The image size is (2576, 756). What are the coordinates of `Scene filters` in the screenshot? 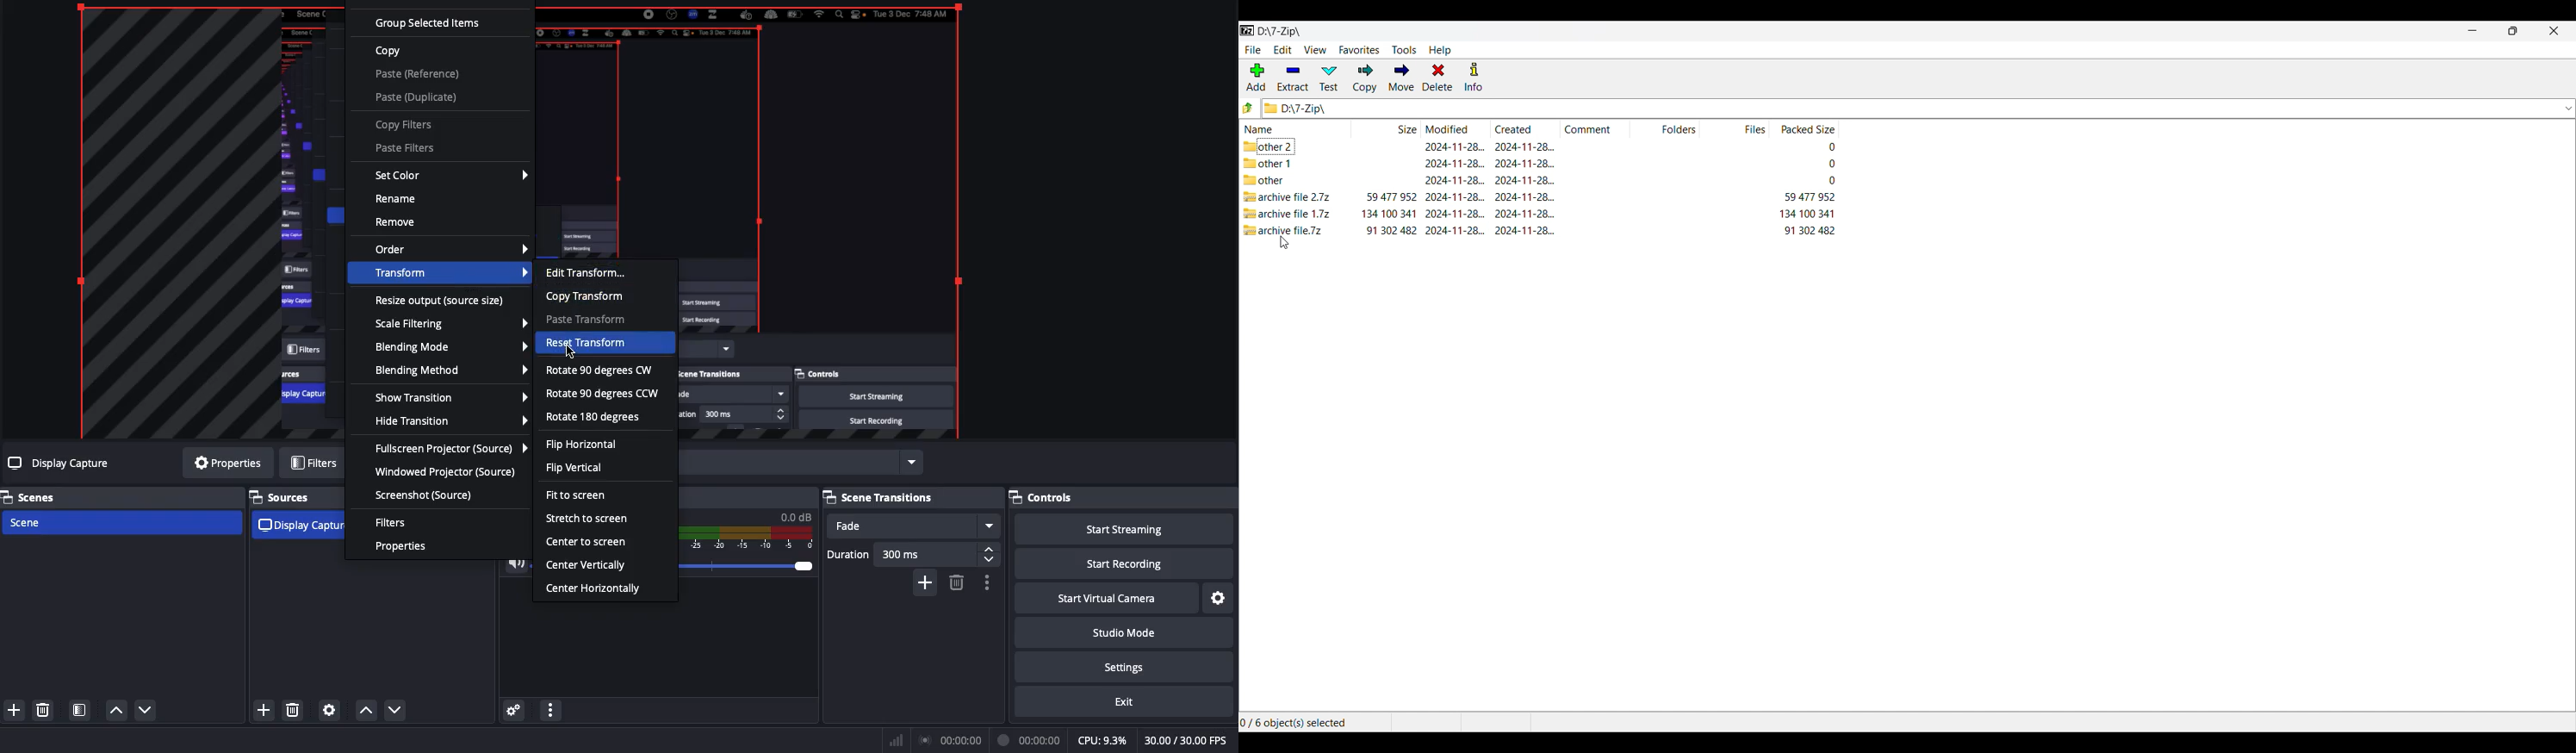 It's located at (79, 709).